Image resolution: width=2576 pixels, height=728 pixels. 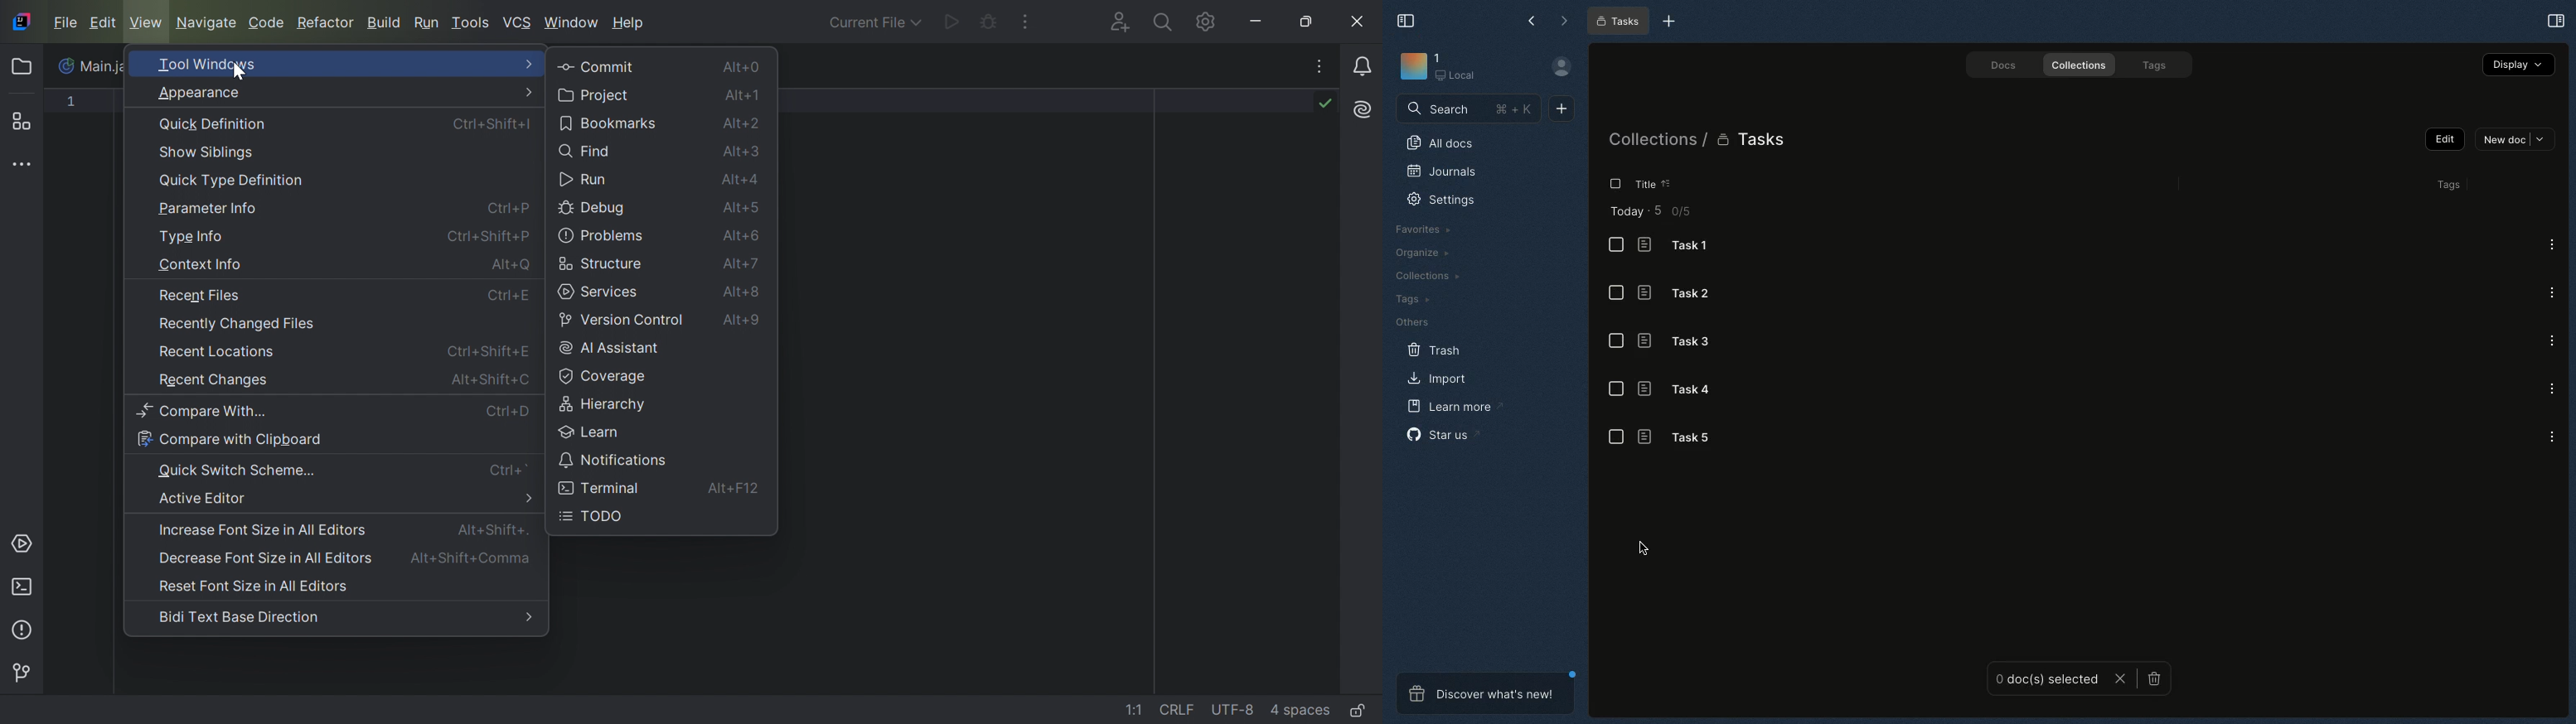 I want to click on Tasks, so click(x=1754, y=142).